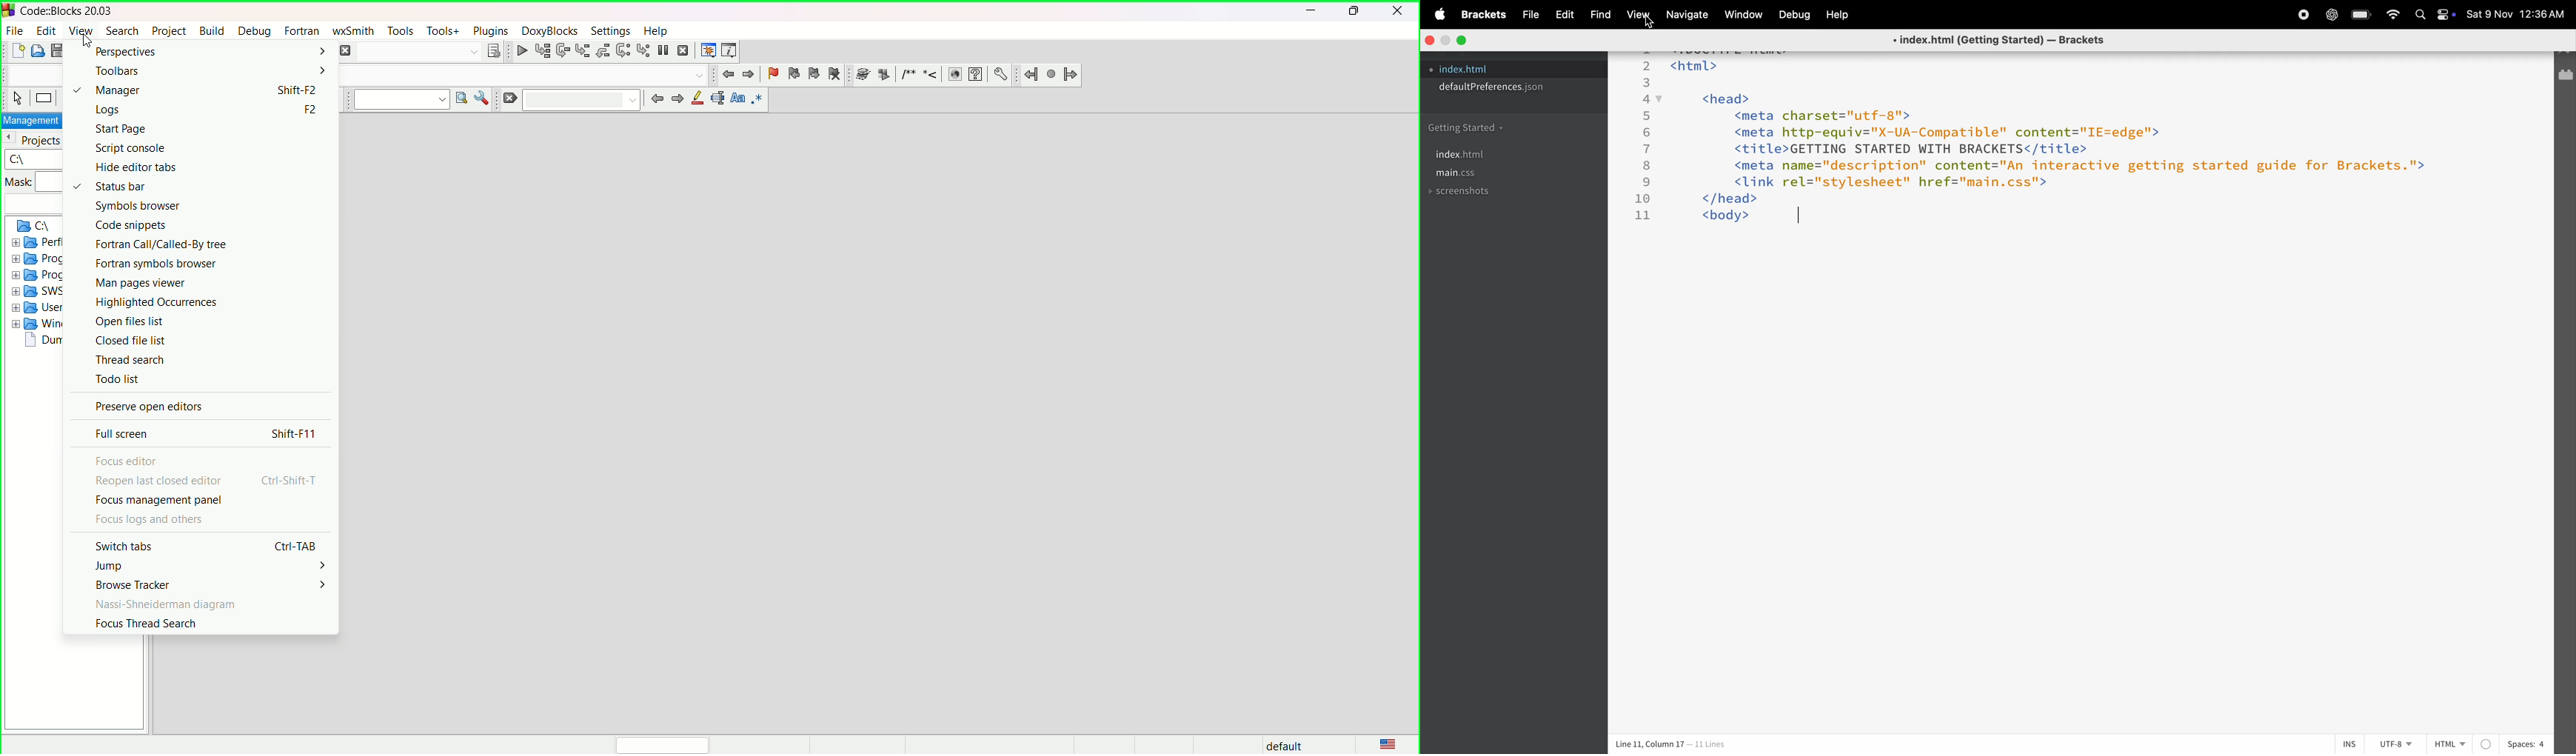 This screenshot has width=2576, height=756. I want to click on switch tabs, so click(120, 546).